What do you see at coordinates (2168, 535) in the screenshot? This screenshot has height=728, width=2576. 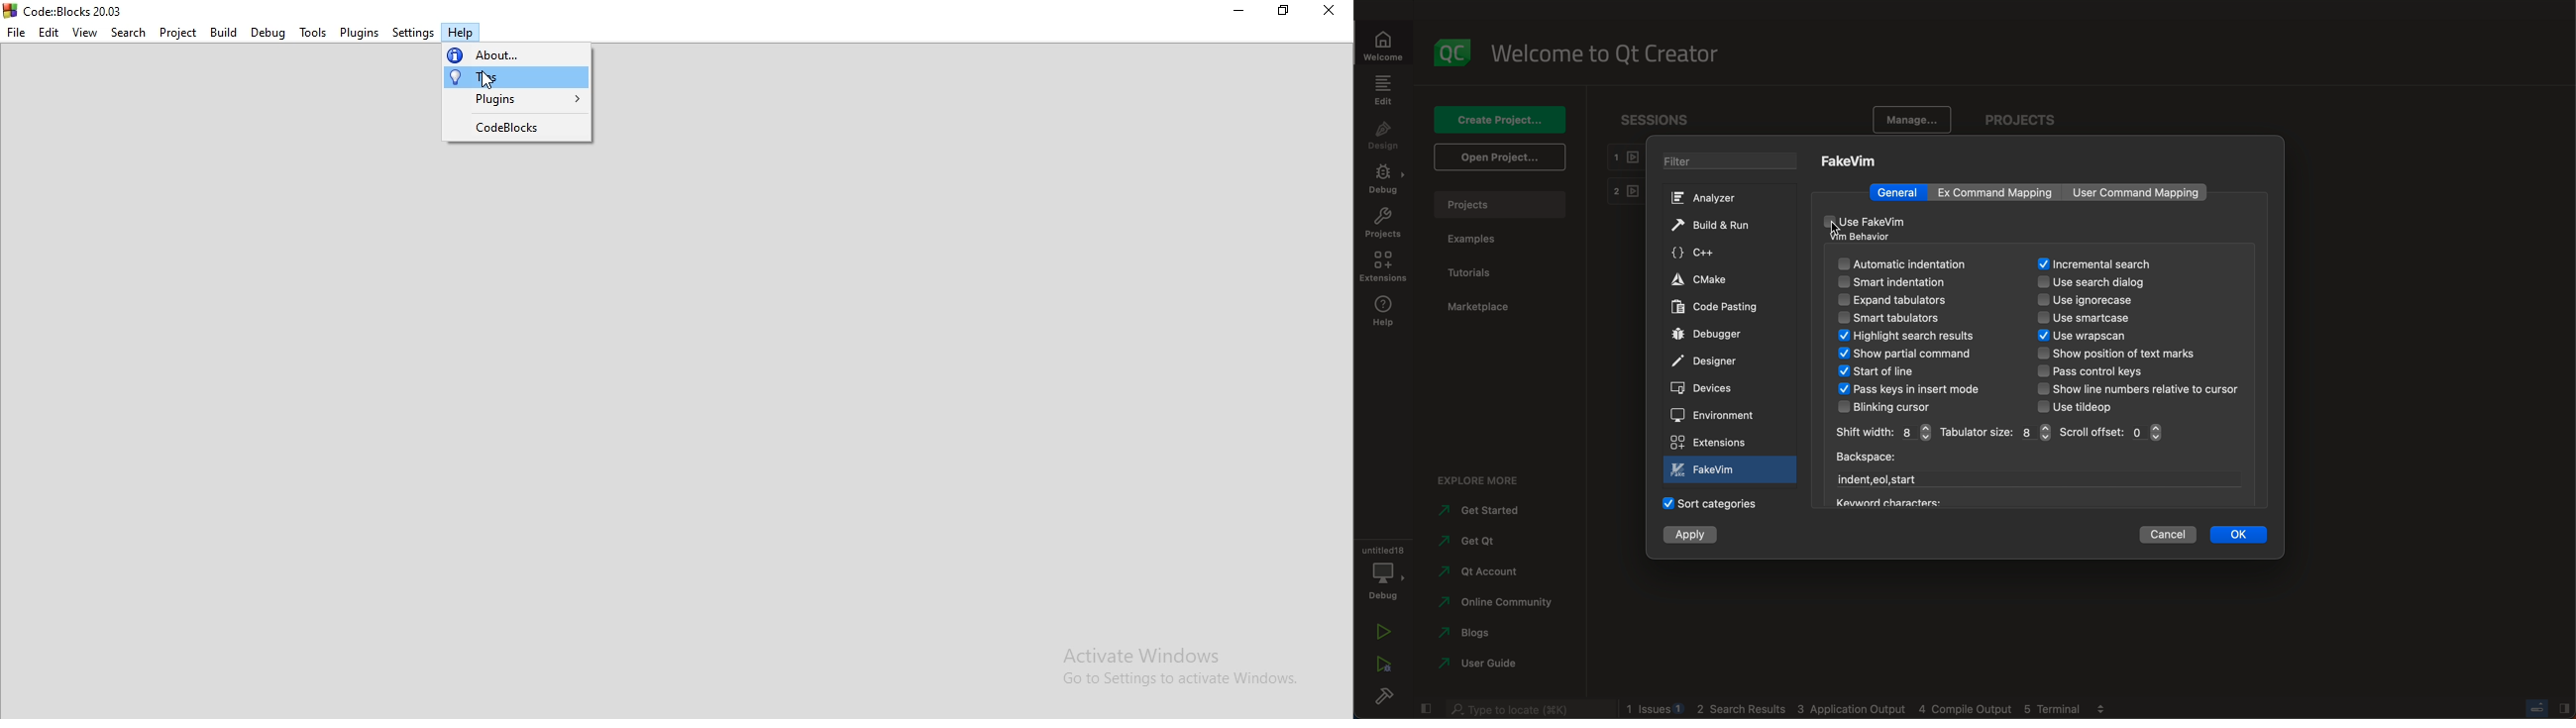 I see `cancel` at bounding box center [2168, 535].